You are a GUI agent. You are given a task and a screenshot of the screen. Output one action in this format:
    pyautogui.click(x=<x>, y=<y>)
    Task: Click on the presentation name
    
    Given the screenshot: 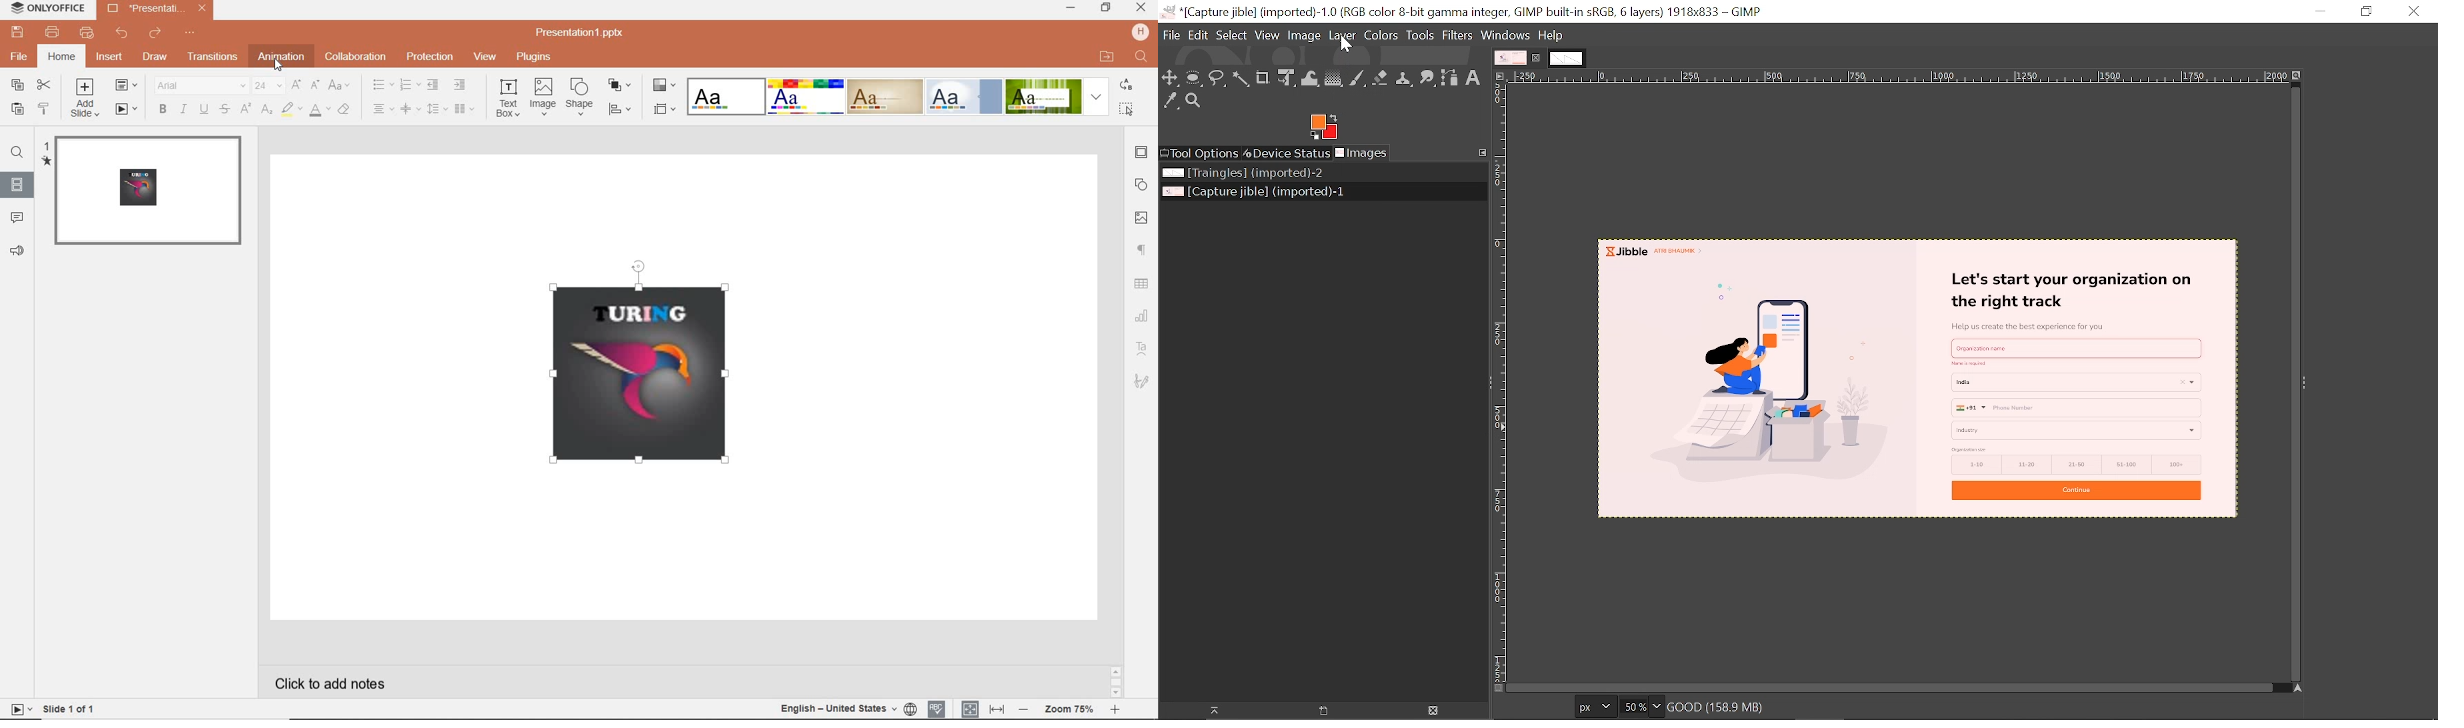 What is the action you would take?
    pyautogui.click(x=157, y=8)
    